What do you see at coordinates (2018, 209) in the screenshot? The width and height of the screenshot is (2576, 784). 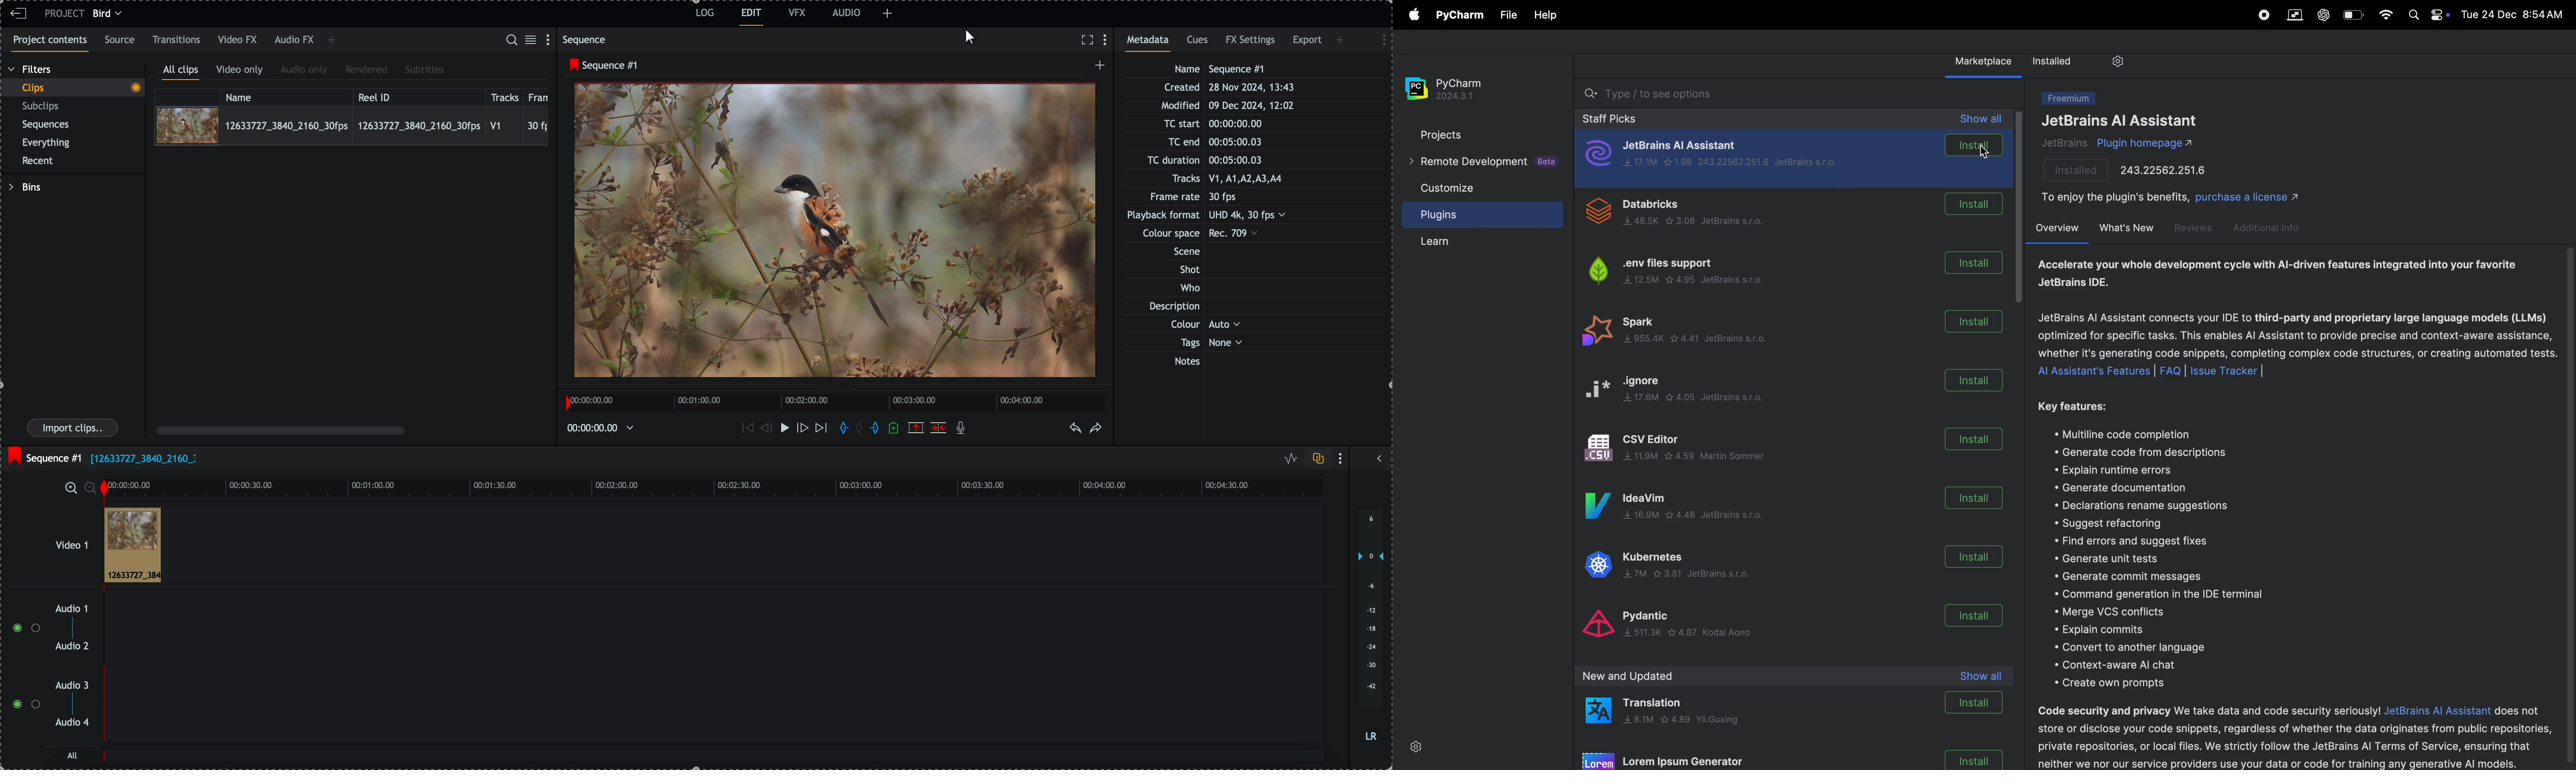 I see `scroll bar` at bounding box center [2018, 209].